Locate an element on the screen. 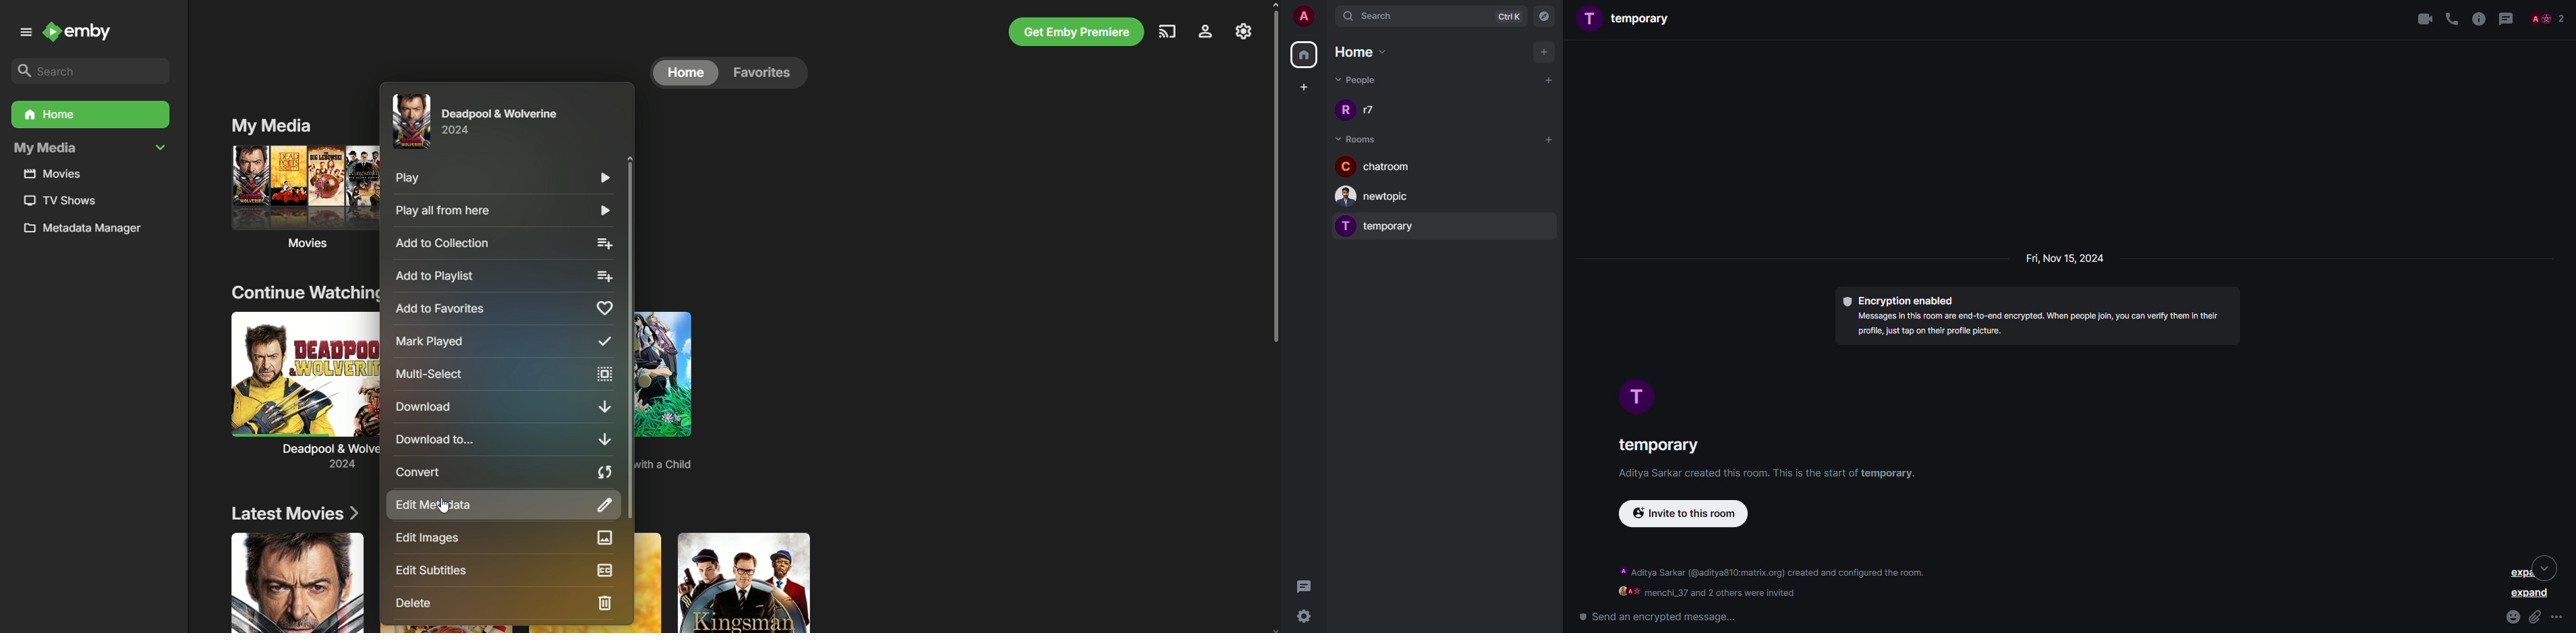 The height and width of the screenshot is (644, 2576). invite to this room is located at coordinates (1692, 516).